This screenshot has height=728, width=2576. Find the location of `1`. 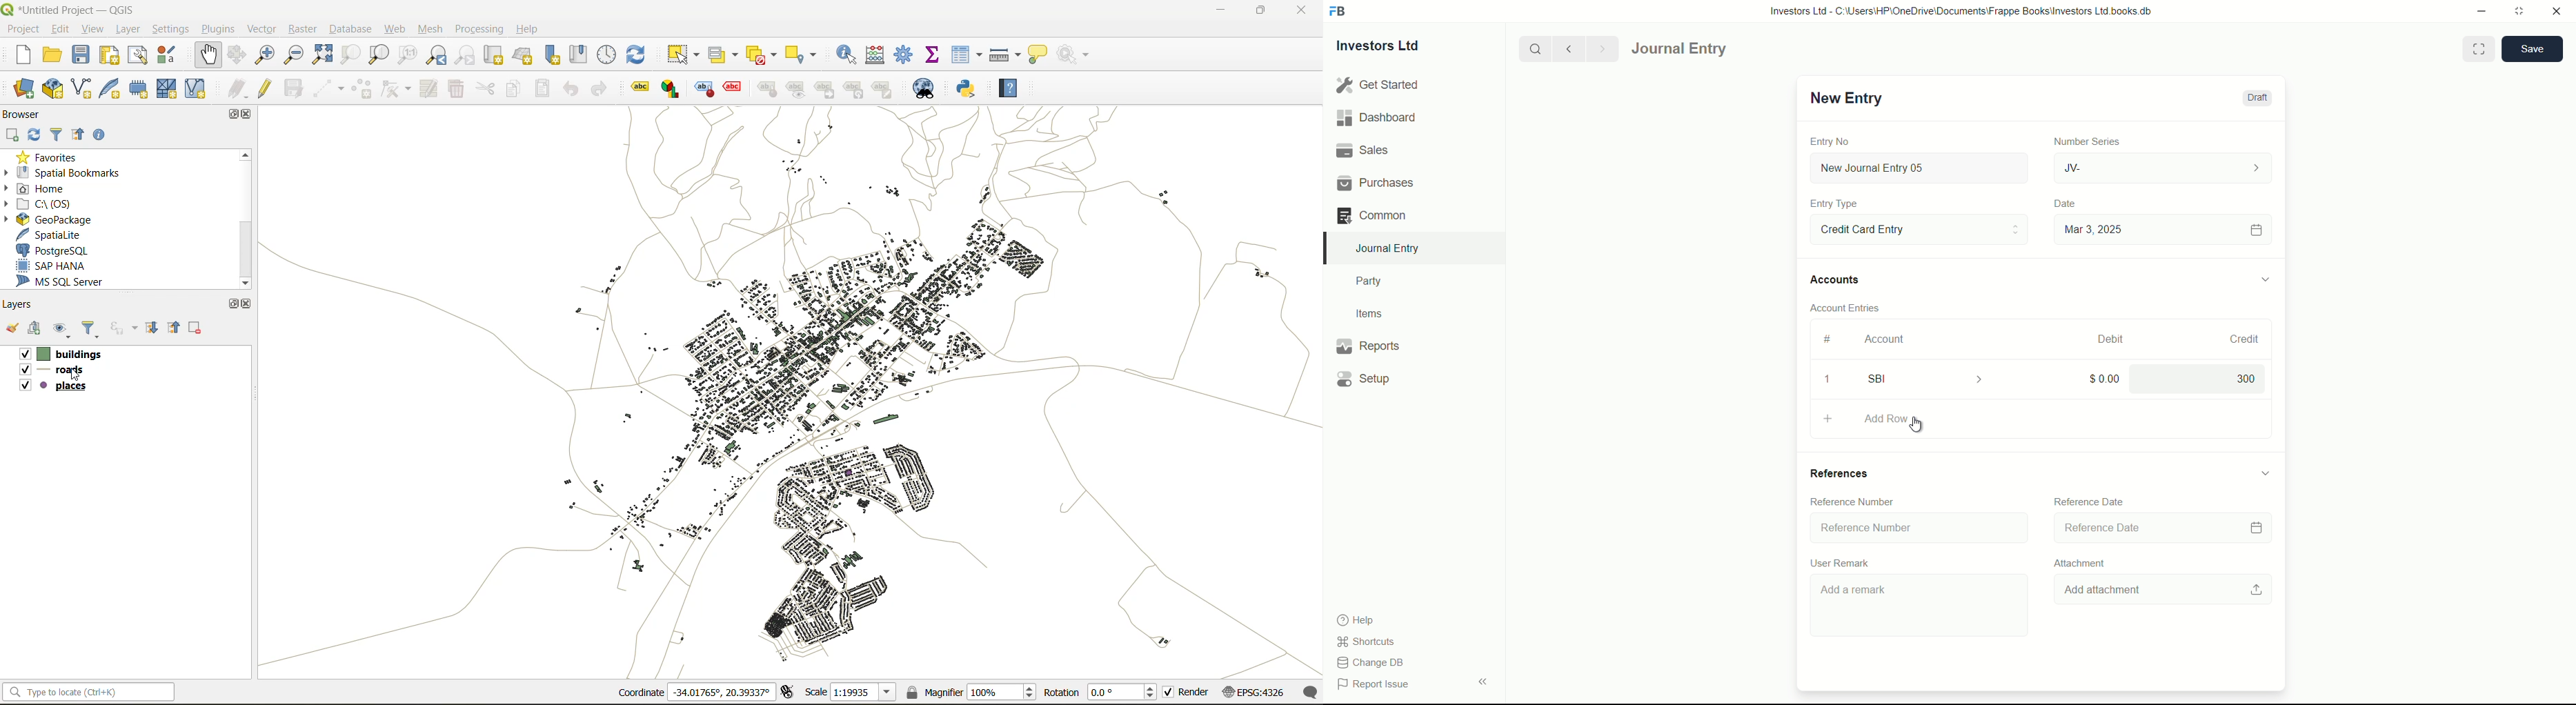

1 is located at coordinates (1827, 381).